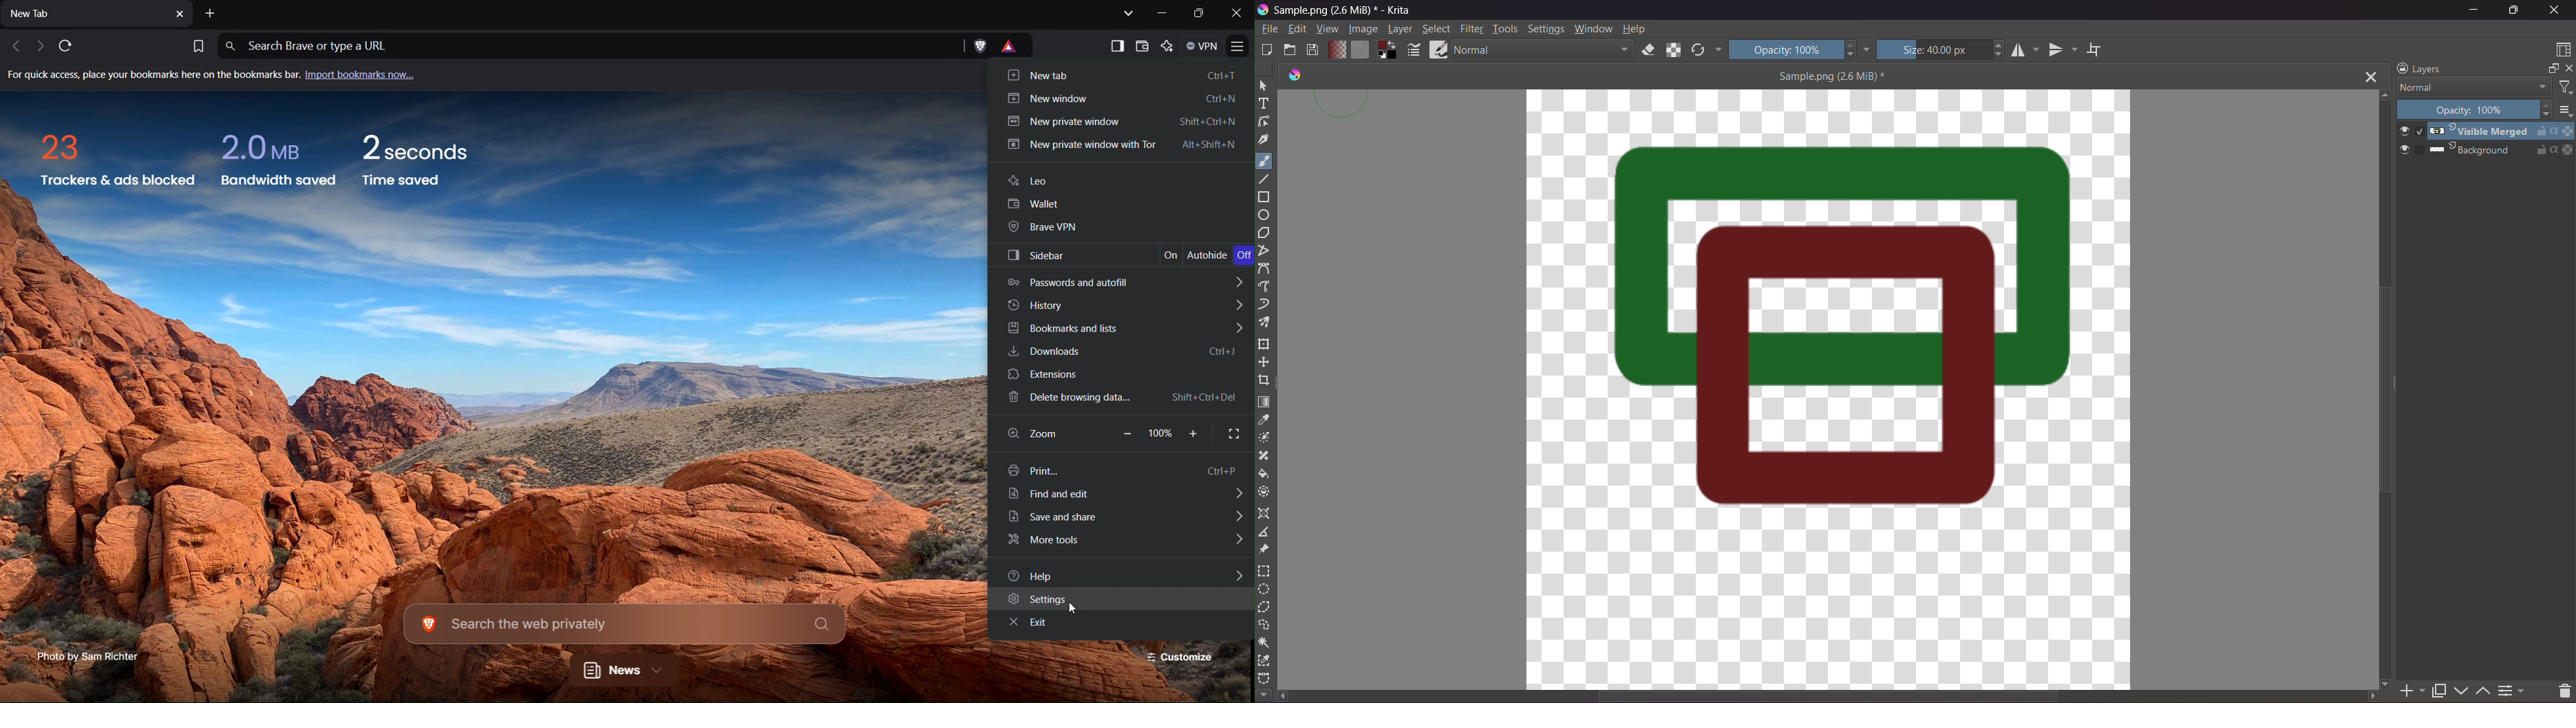 Image resolution: width=2576 pixels, height=728 pixels. What do you see at coordinates (1437, 29) in the screenshot?
I see `Select` at bounding box center [1437, 29].